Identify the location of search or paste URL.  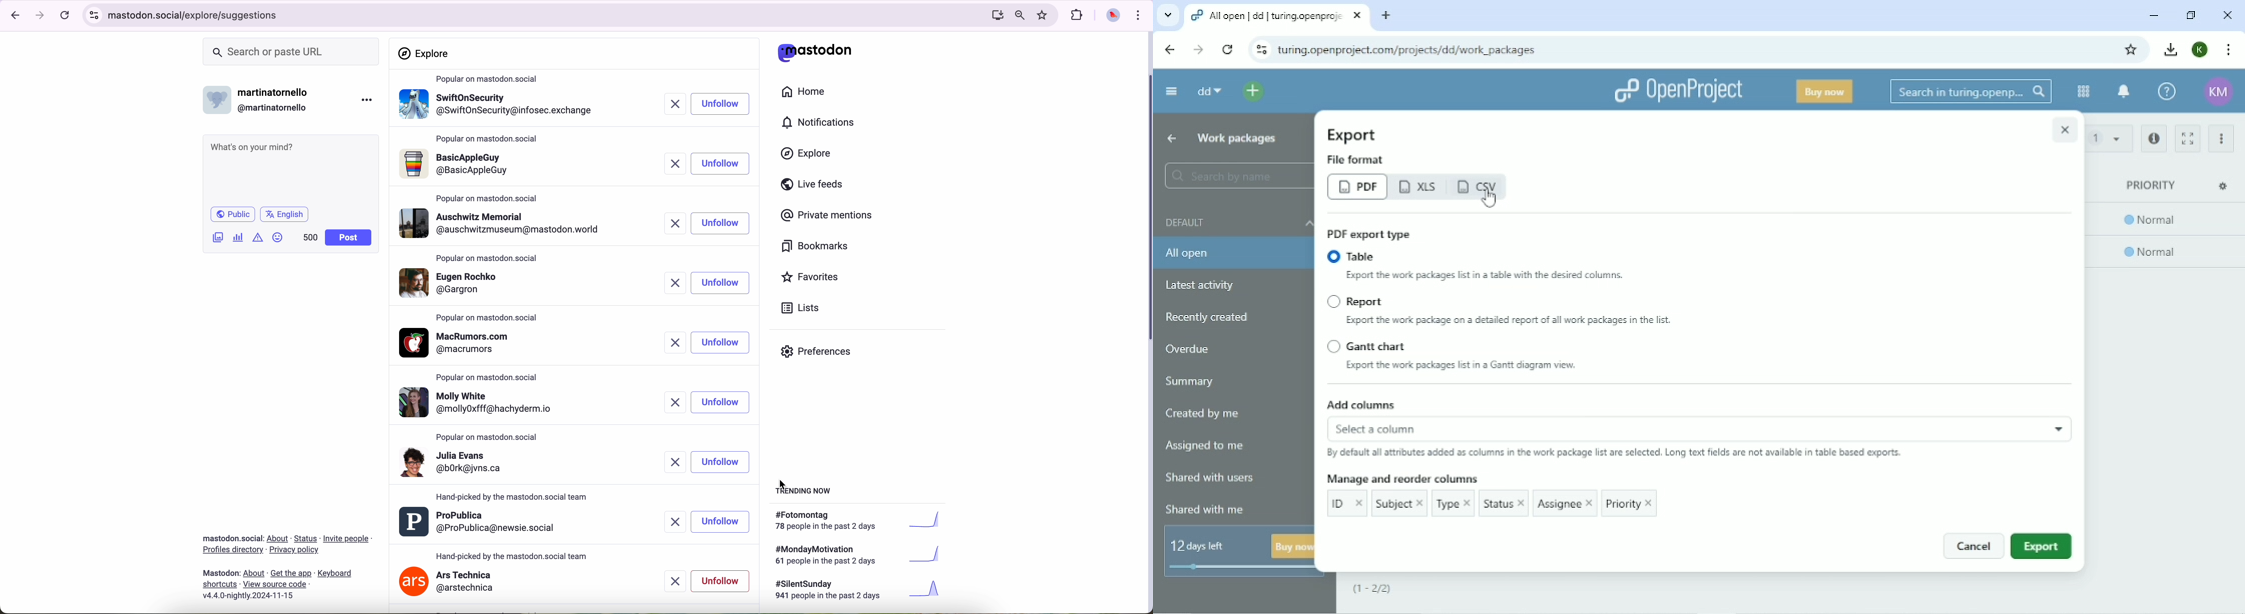
(291, 52).